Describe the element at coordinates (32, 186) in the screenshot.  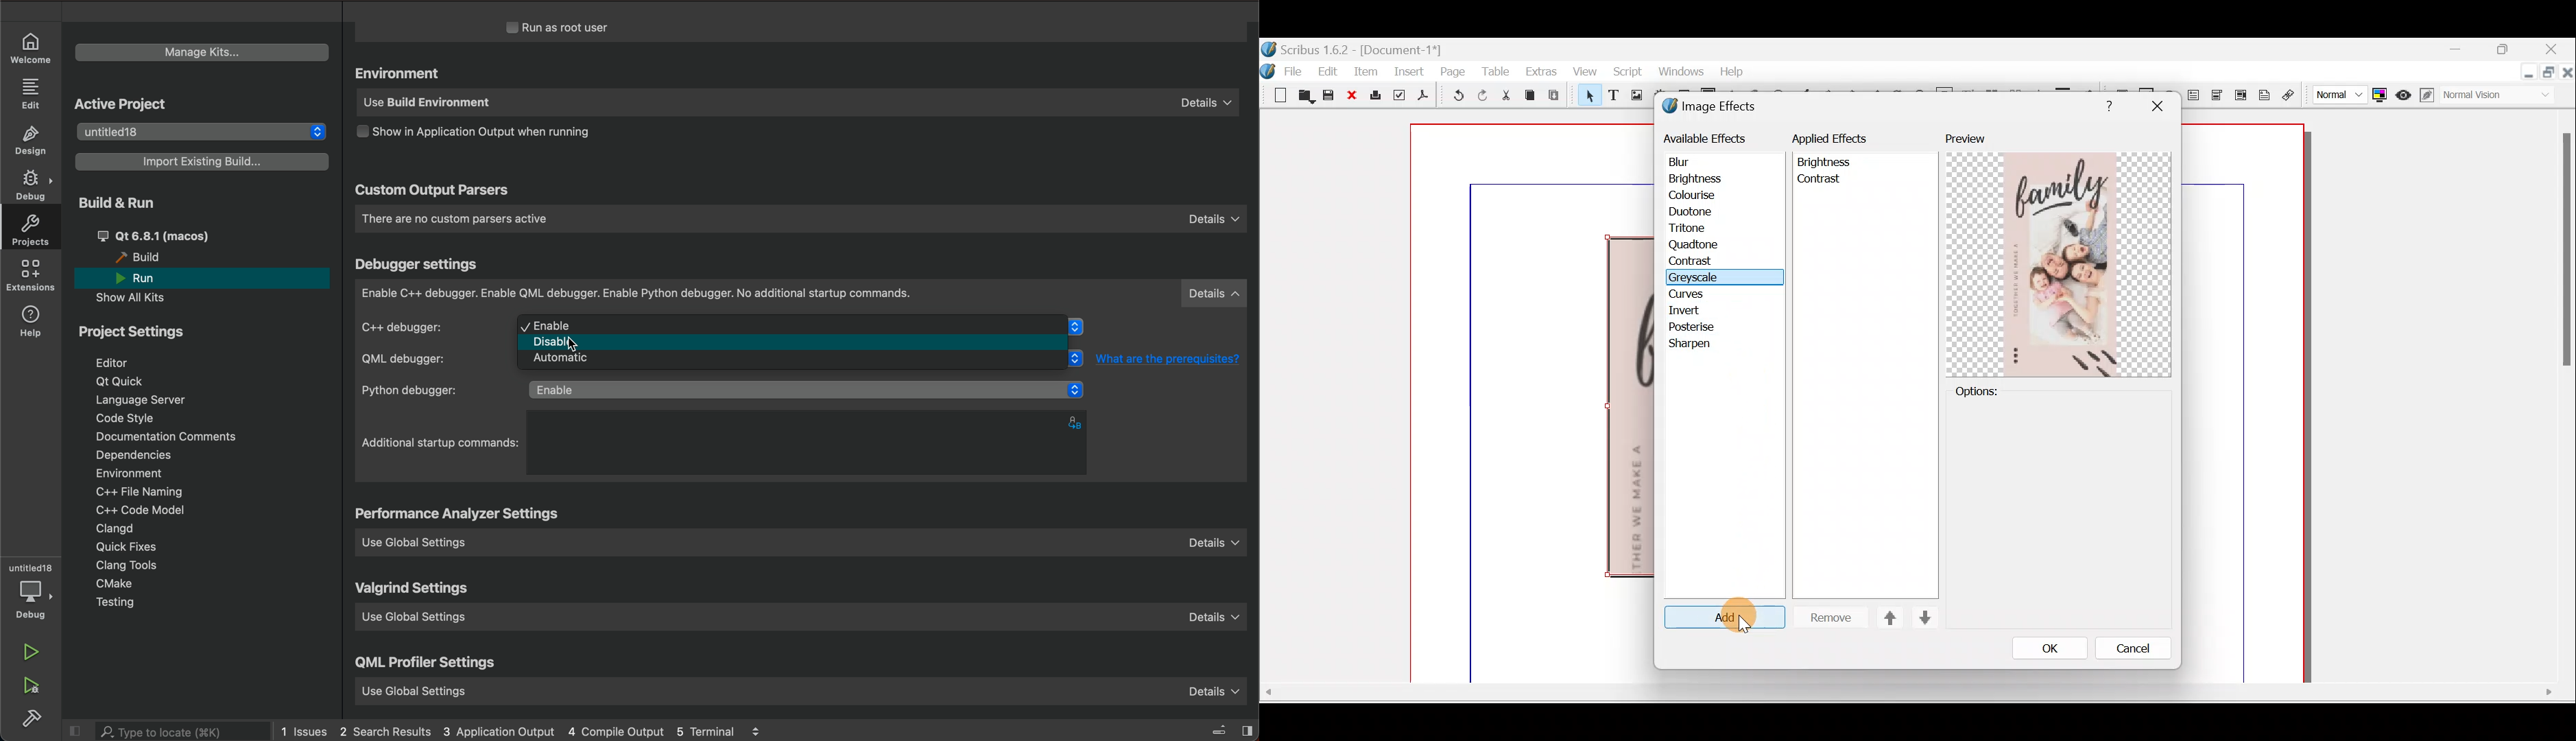
I see `DEBUG` at that location.